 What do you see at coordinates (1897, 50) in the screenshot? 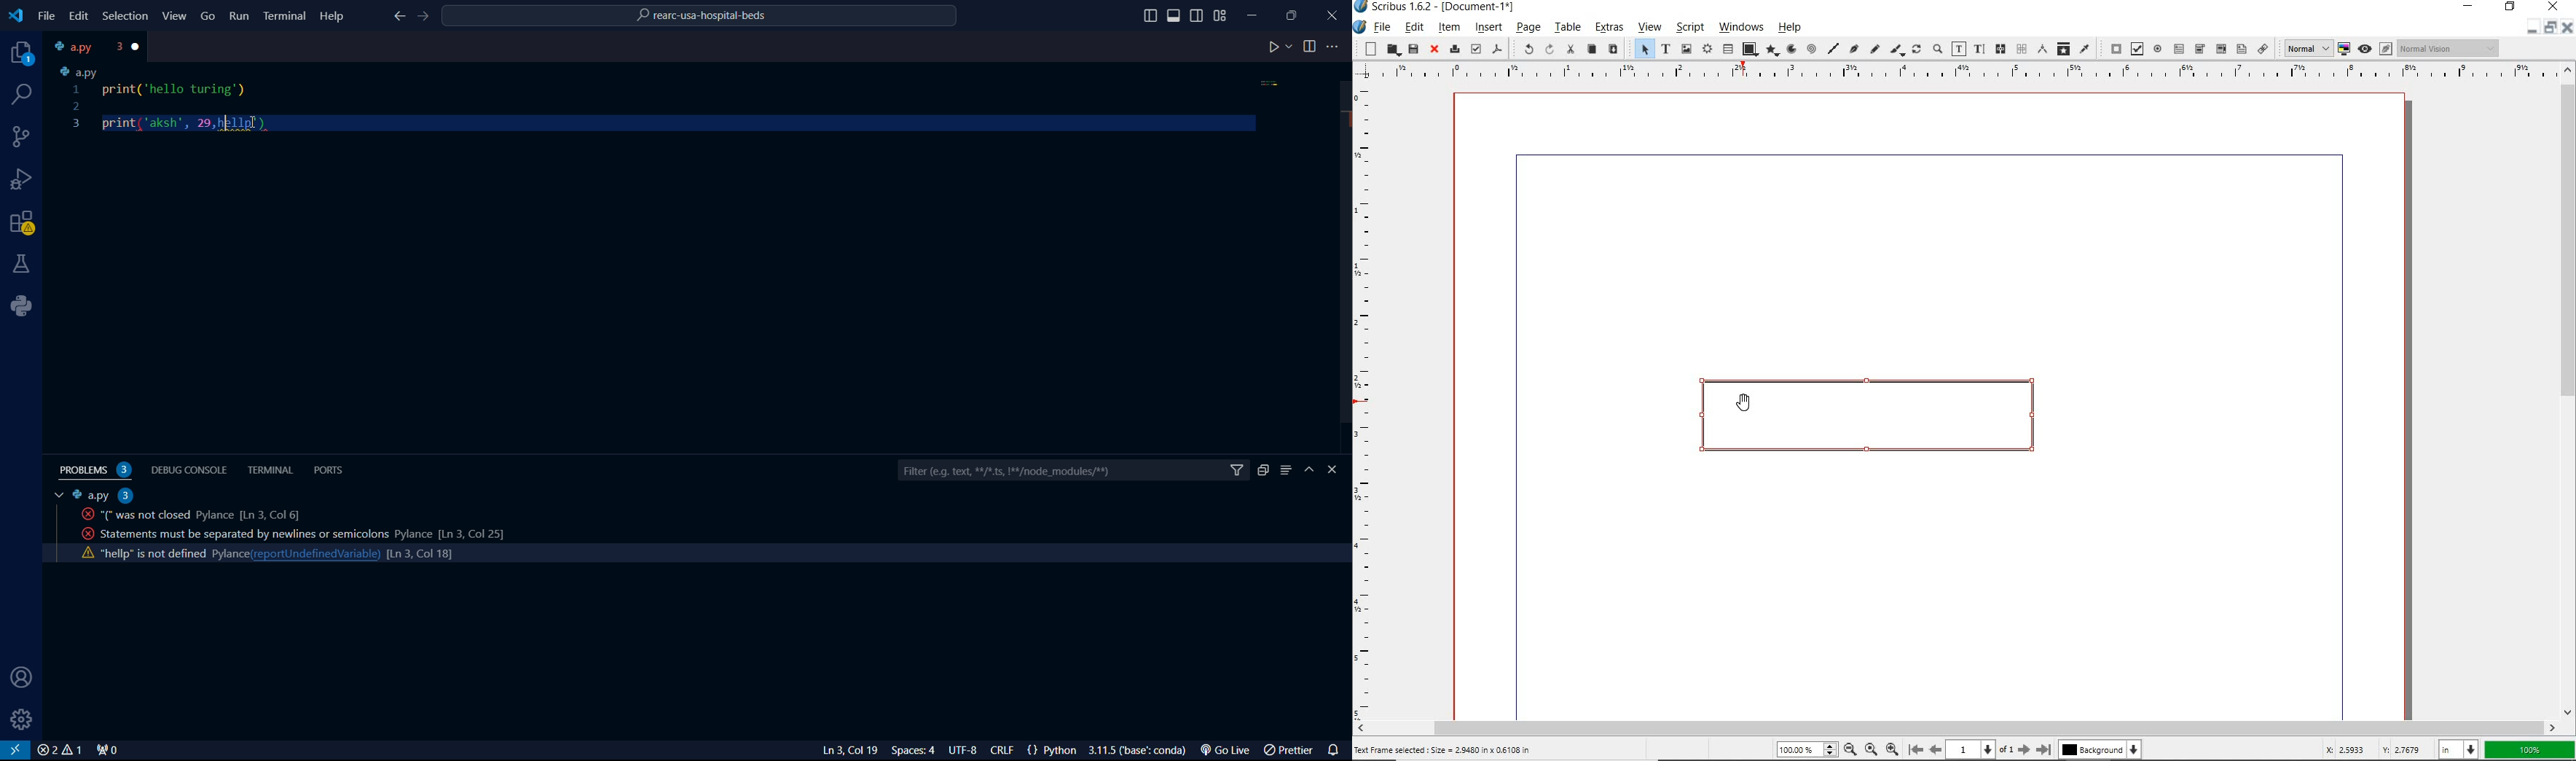
I see `calligraphic line` at bounding box center [1897, 50].